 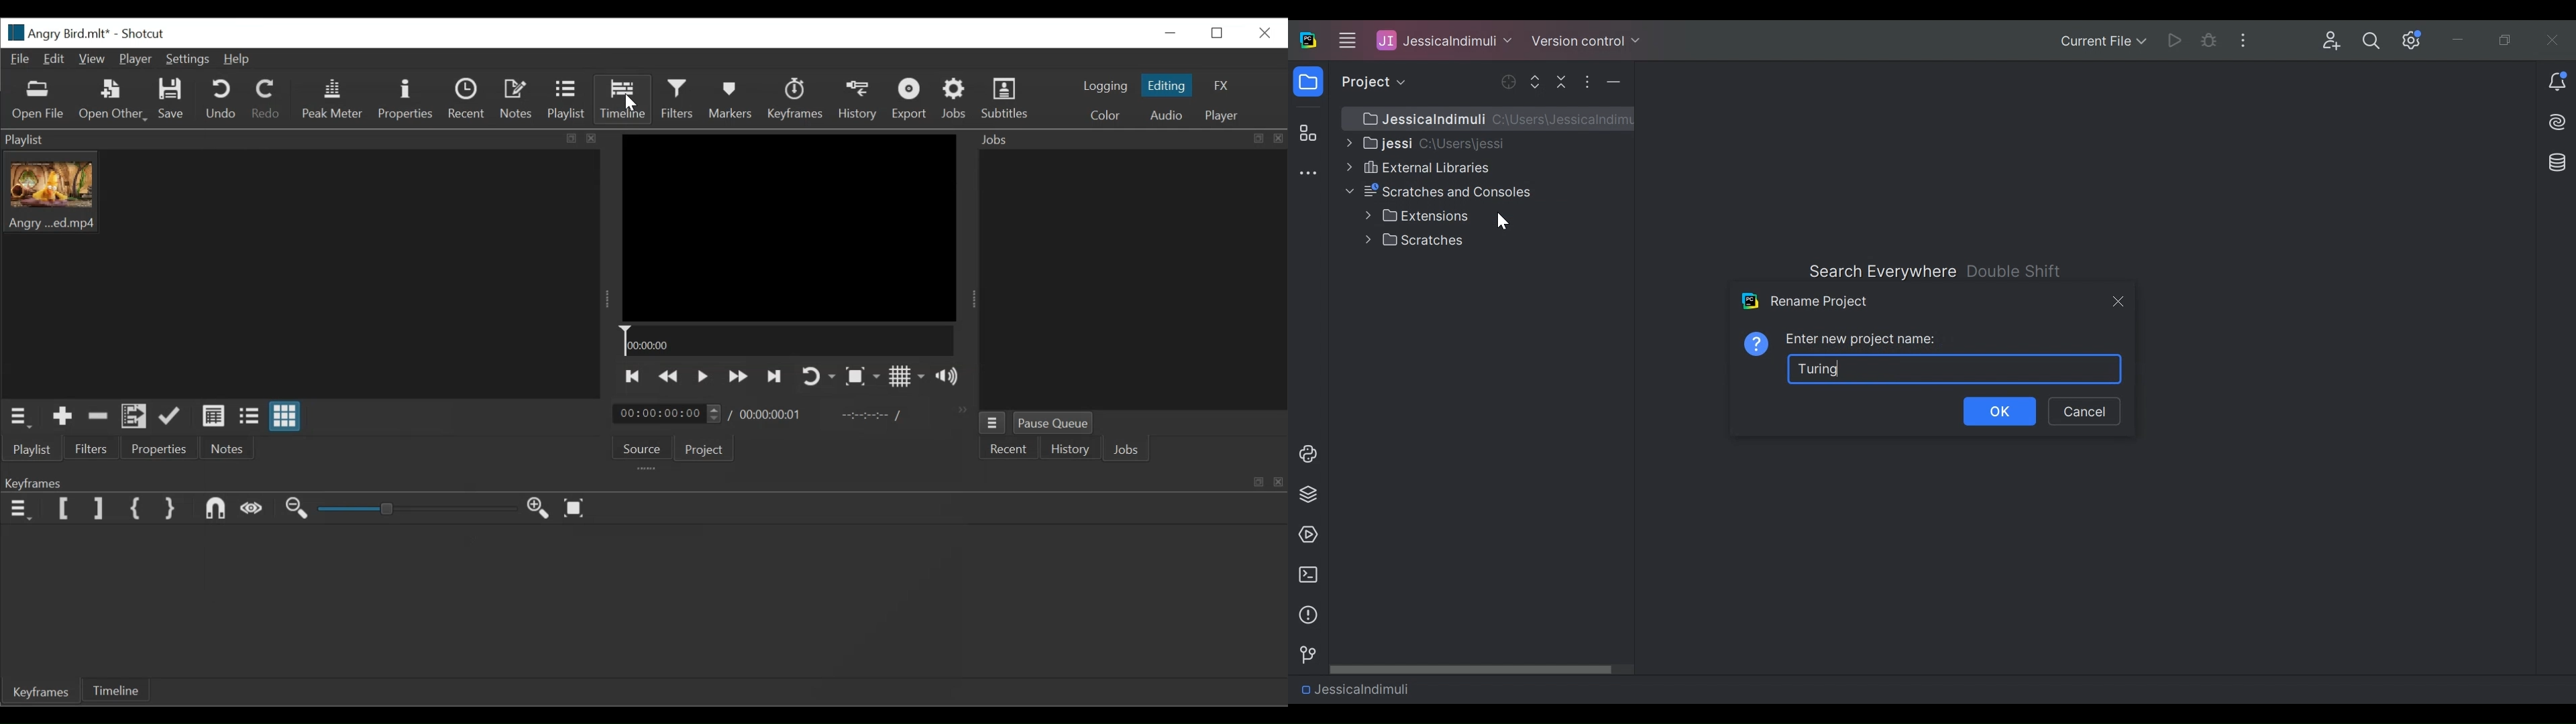 I want to click on Hide, so click(x=1613, y=82).